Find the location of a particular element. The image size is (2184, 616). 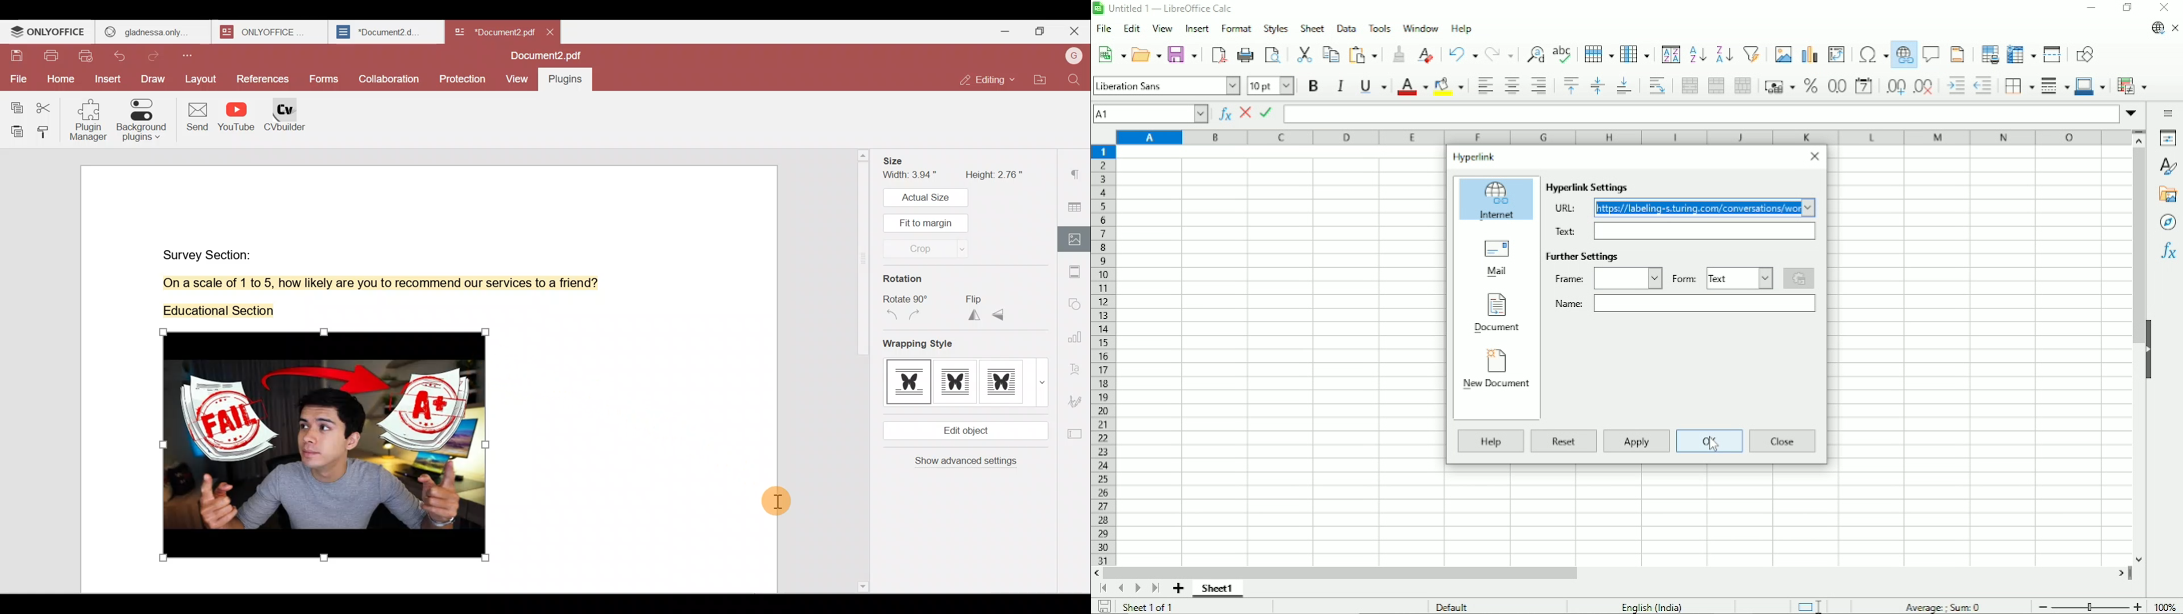

Rotation is located at coordinates (907, 277).